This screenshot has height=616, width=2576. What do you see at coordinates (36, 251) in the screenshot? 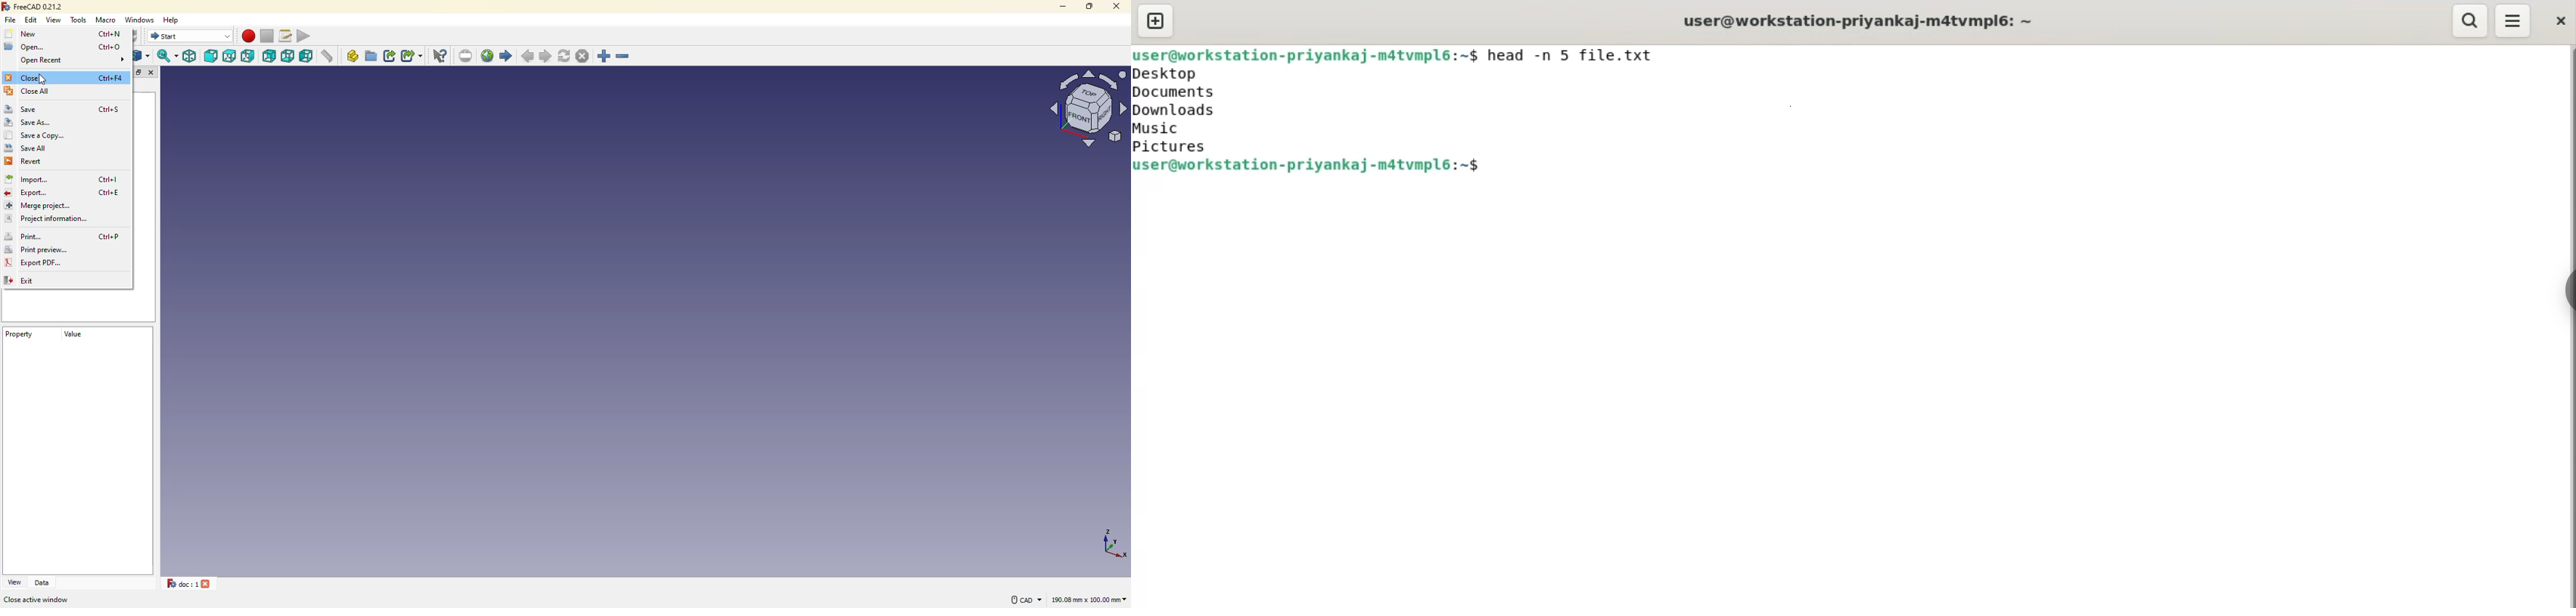
I see `print preview` at bounding box center [36, 251].